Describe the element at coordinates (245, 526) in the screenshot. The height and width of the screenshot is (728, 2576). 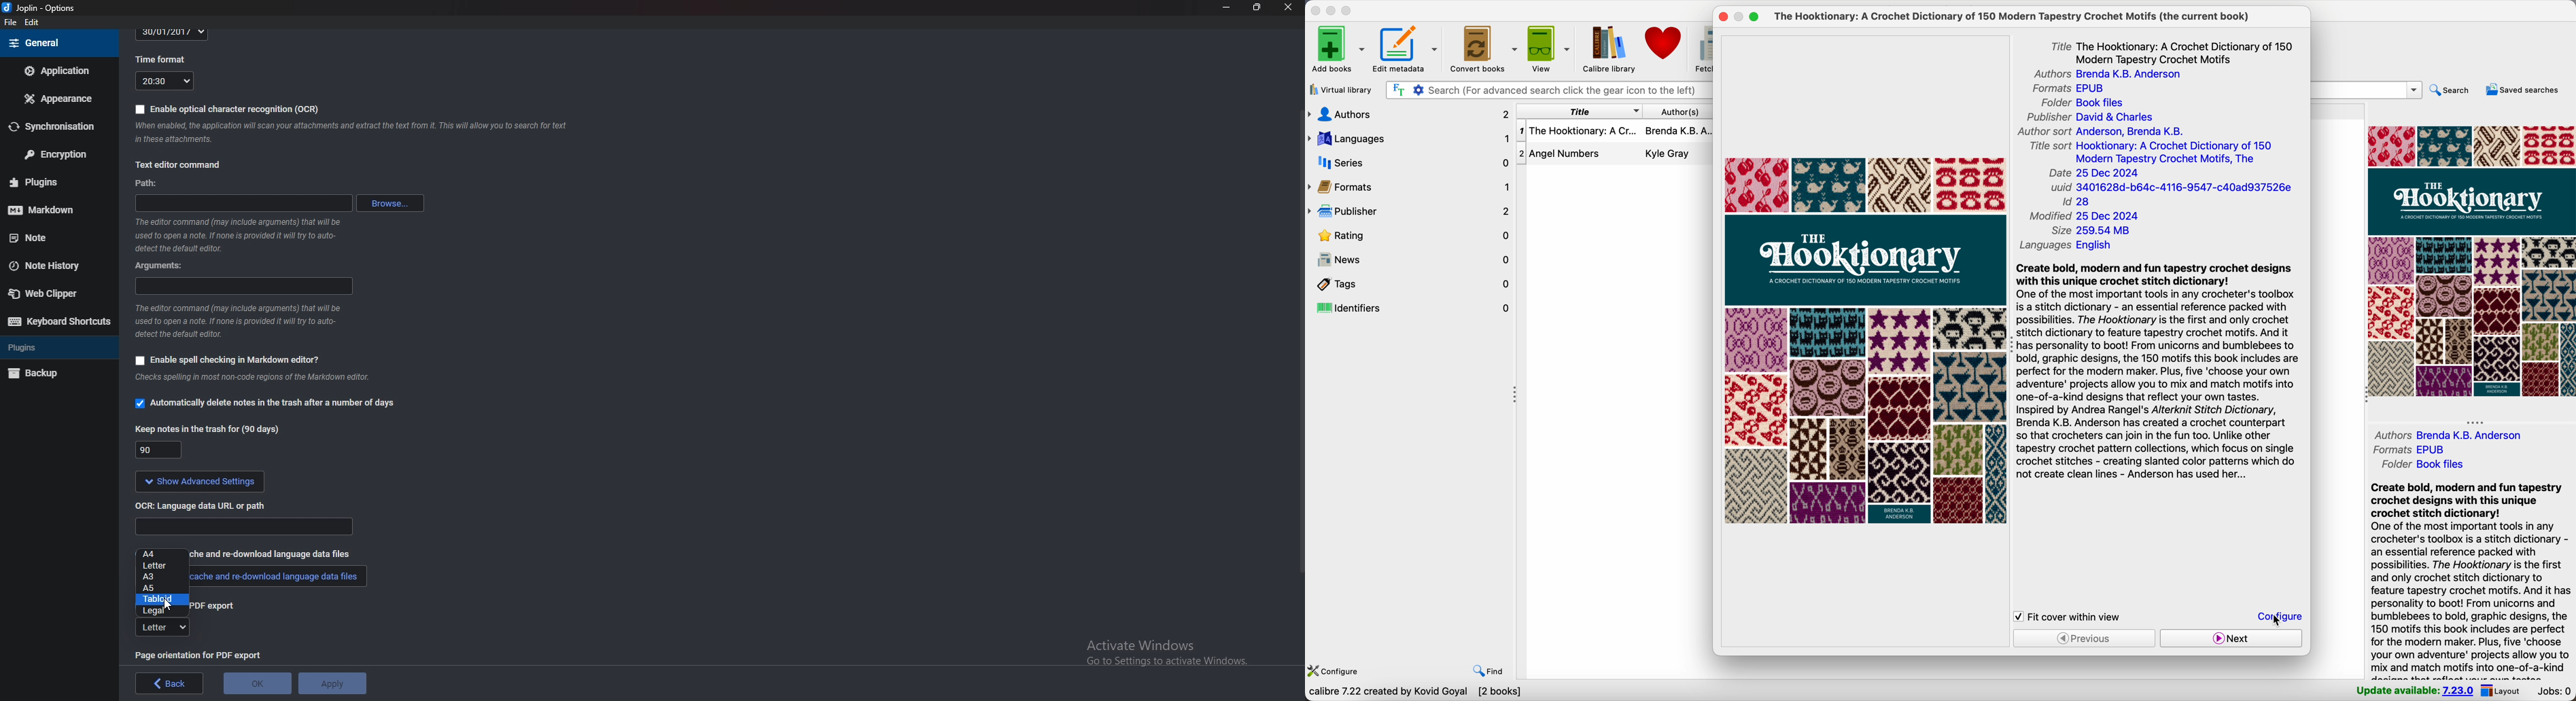
I see `Language data` at that location.